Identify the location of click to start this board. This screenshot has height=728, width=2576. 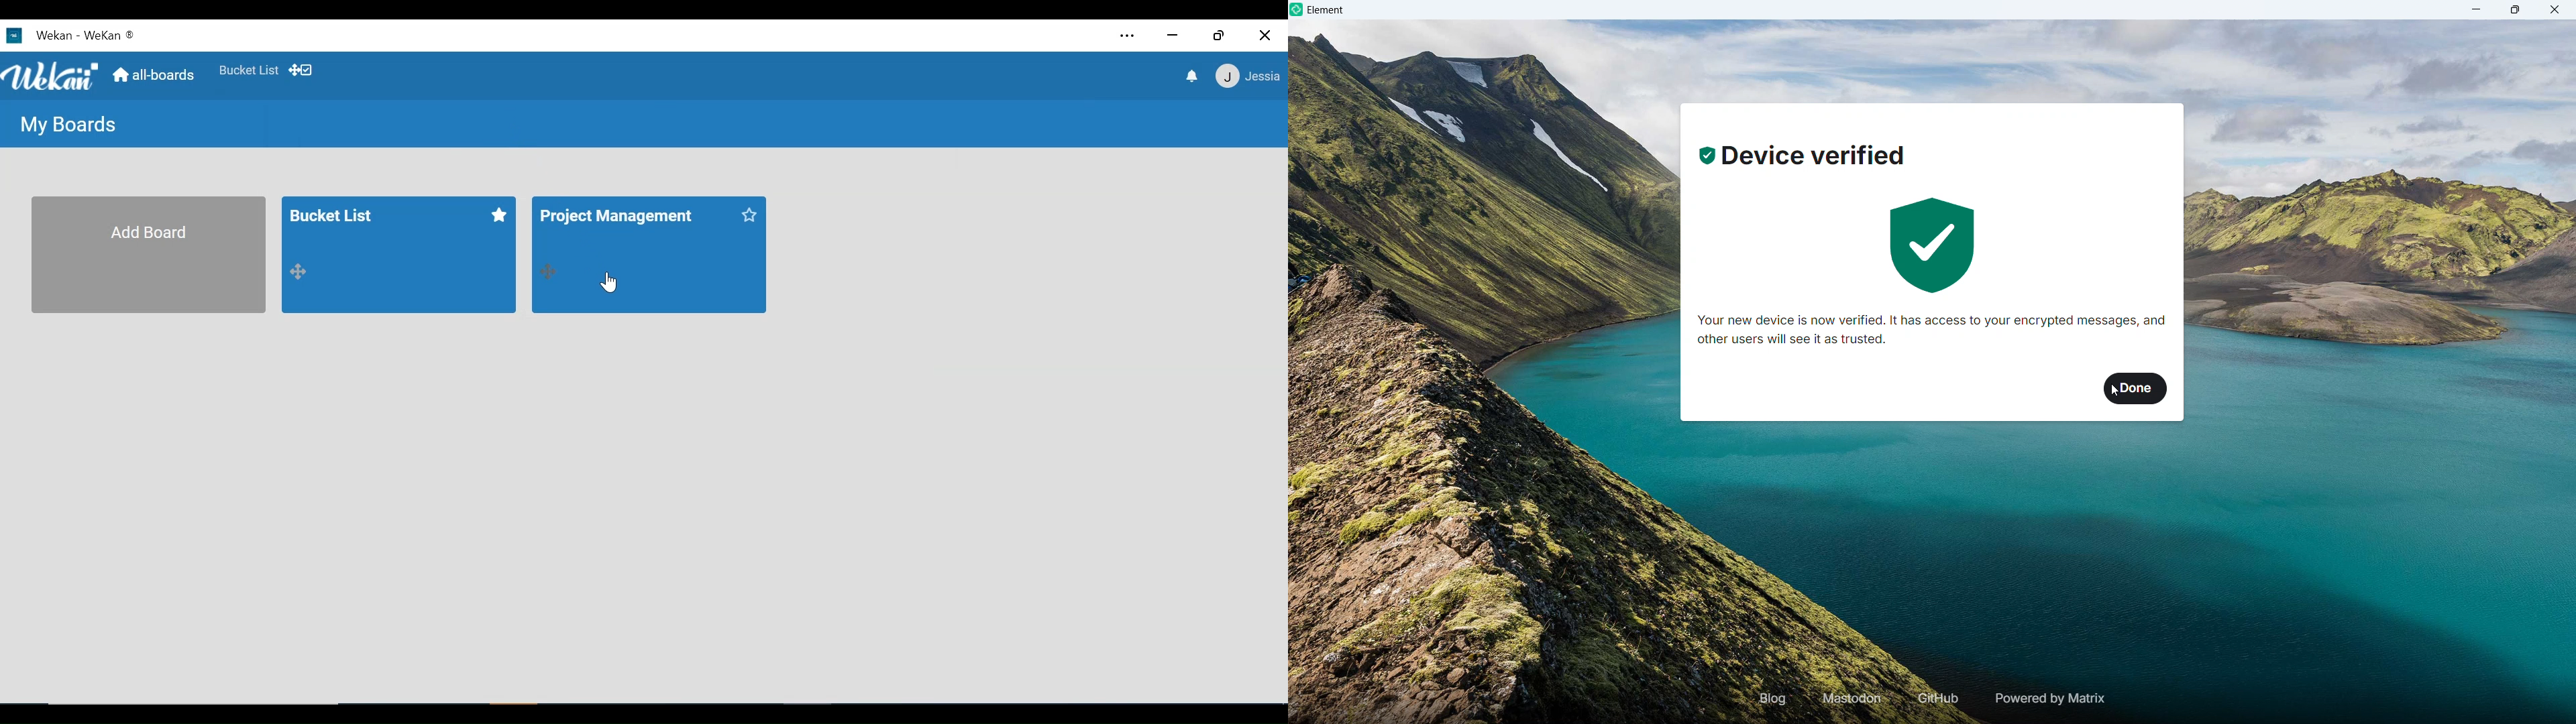
(499, 214).